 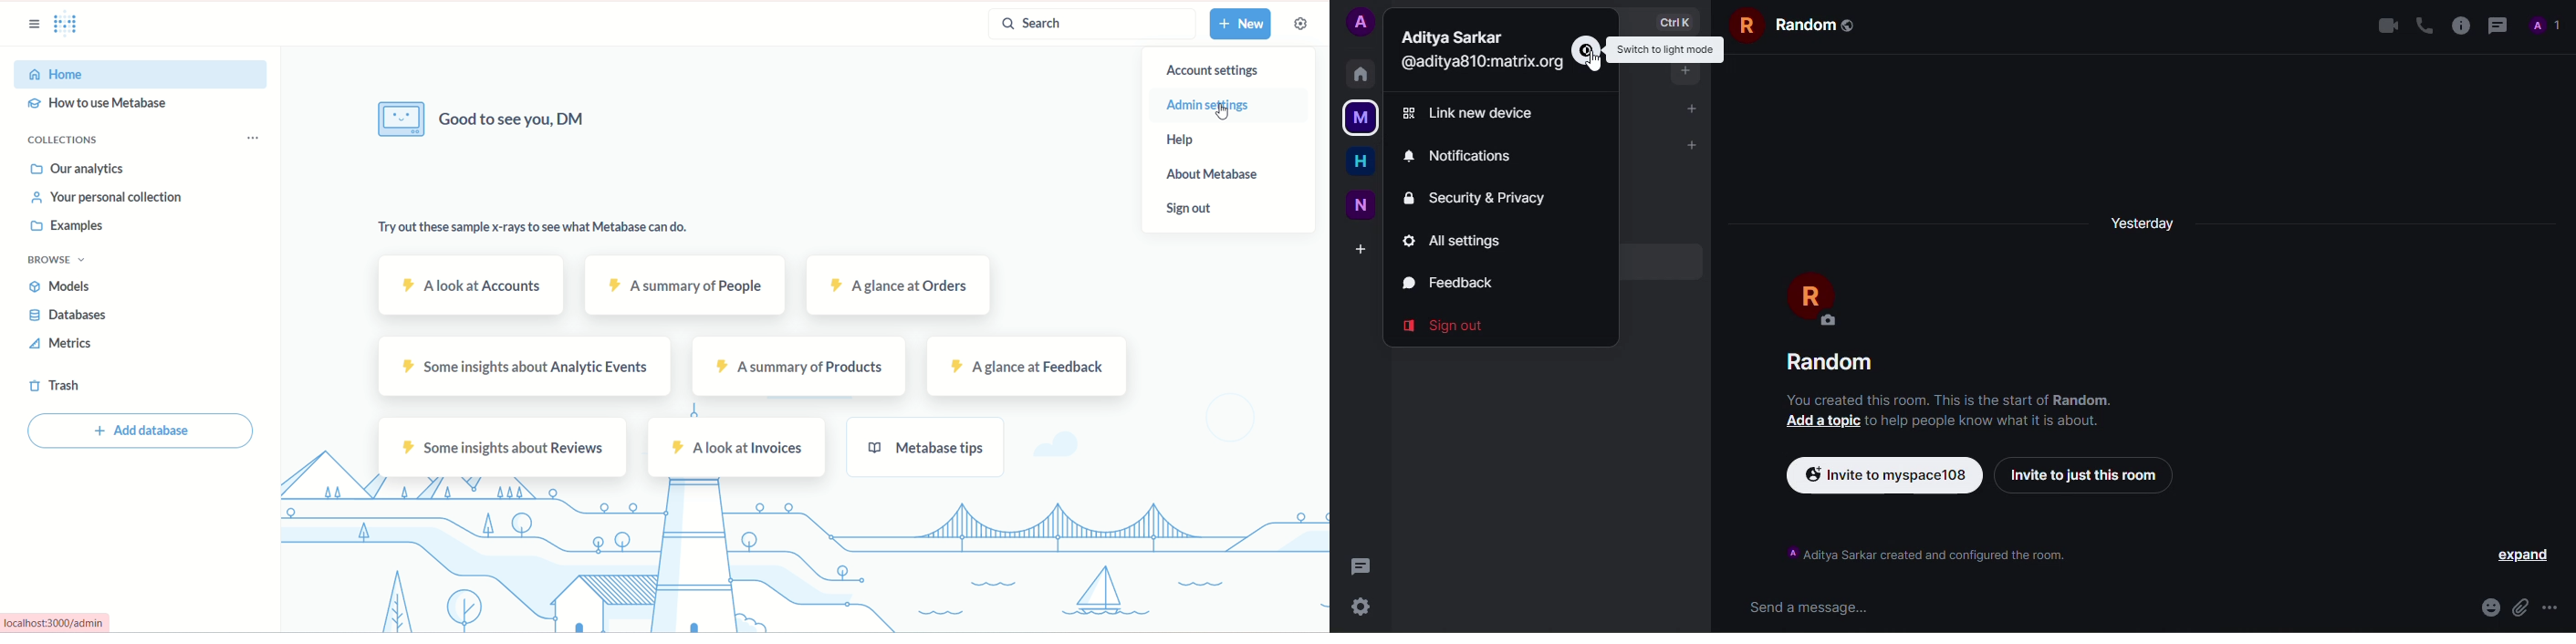 What do you see at coordinates (2085, 473) in the screenshot?
I see `invite` at bounding box center [2085, 473].